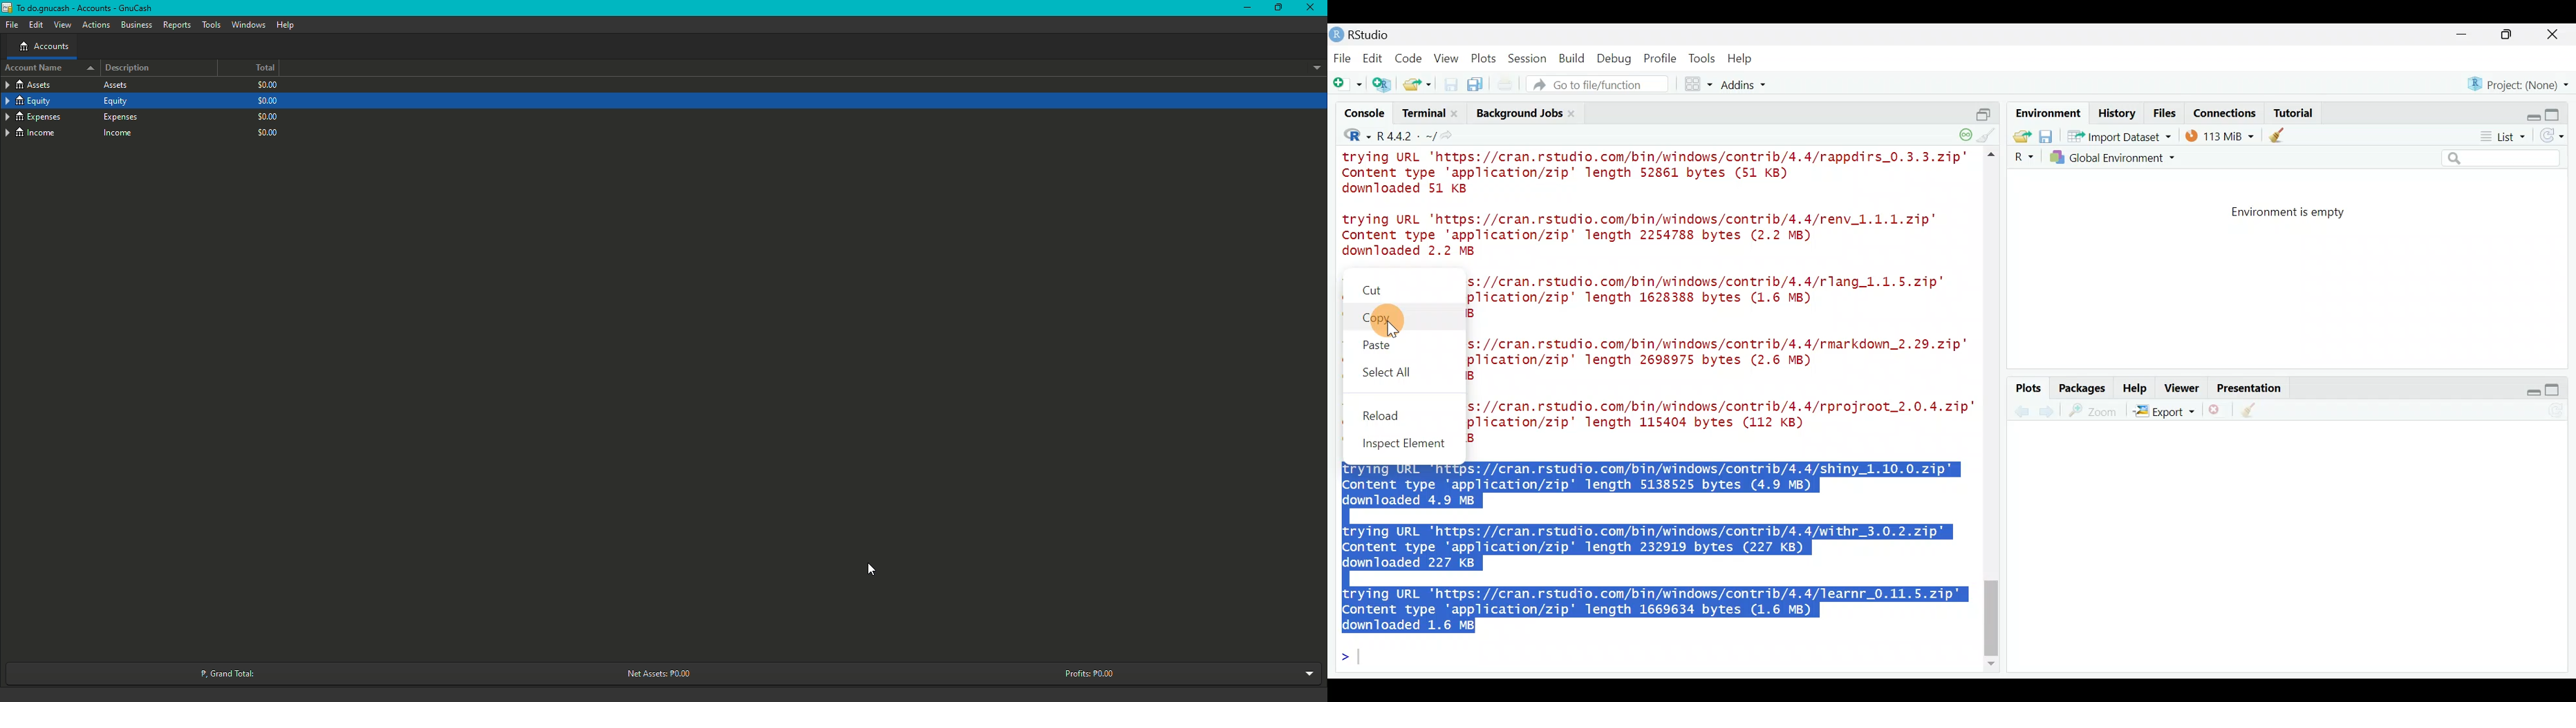 The image size is (2576, 728). I want to click on $0, so click(270, 131).